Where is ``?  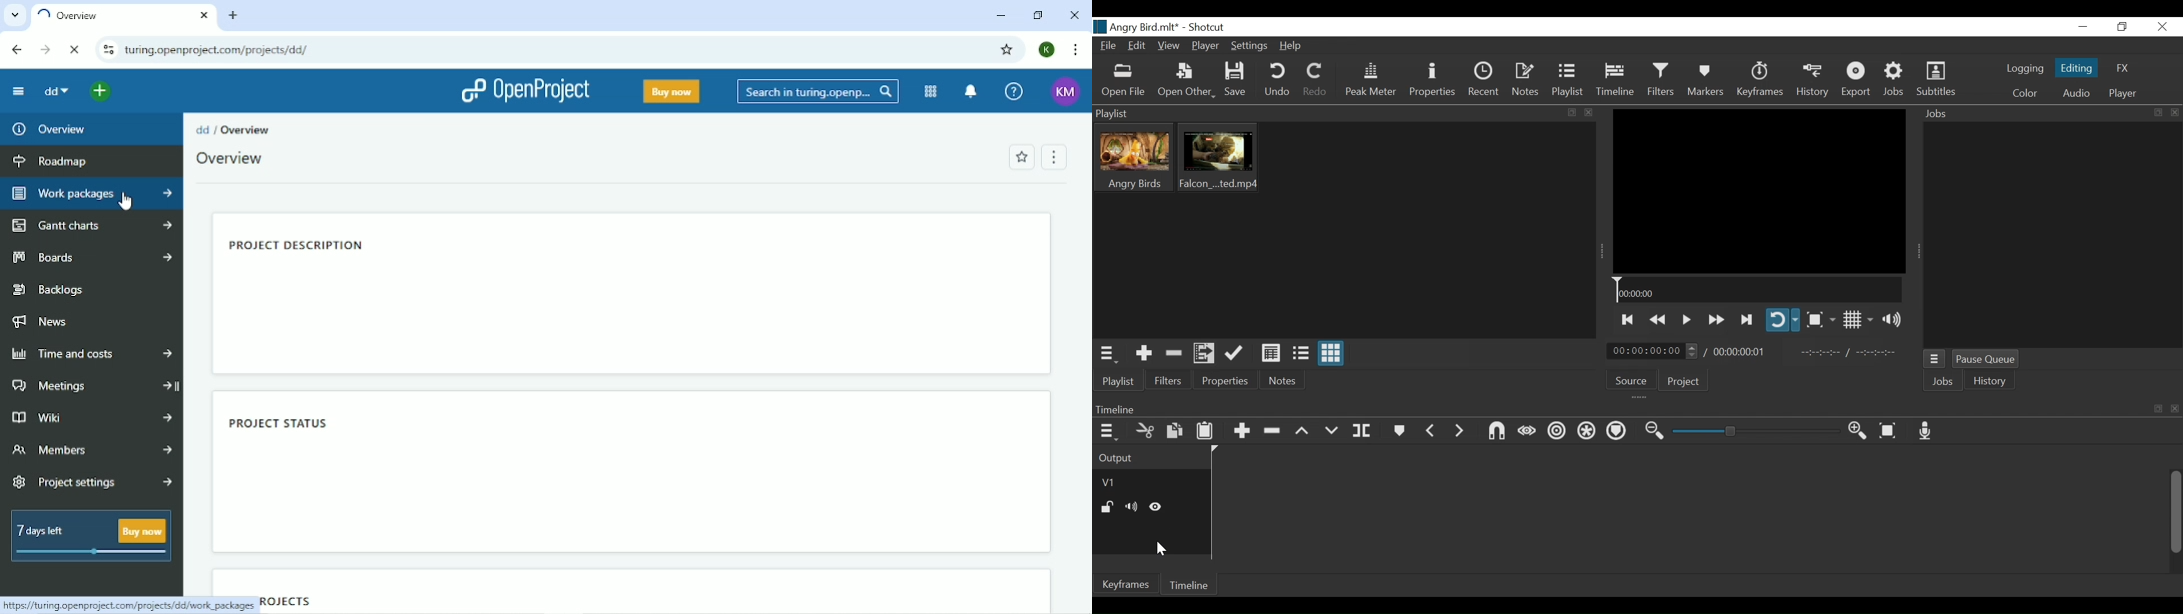
 is located at coordinates (1661, 81).